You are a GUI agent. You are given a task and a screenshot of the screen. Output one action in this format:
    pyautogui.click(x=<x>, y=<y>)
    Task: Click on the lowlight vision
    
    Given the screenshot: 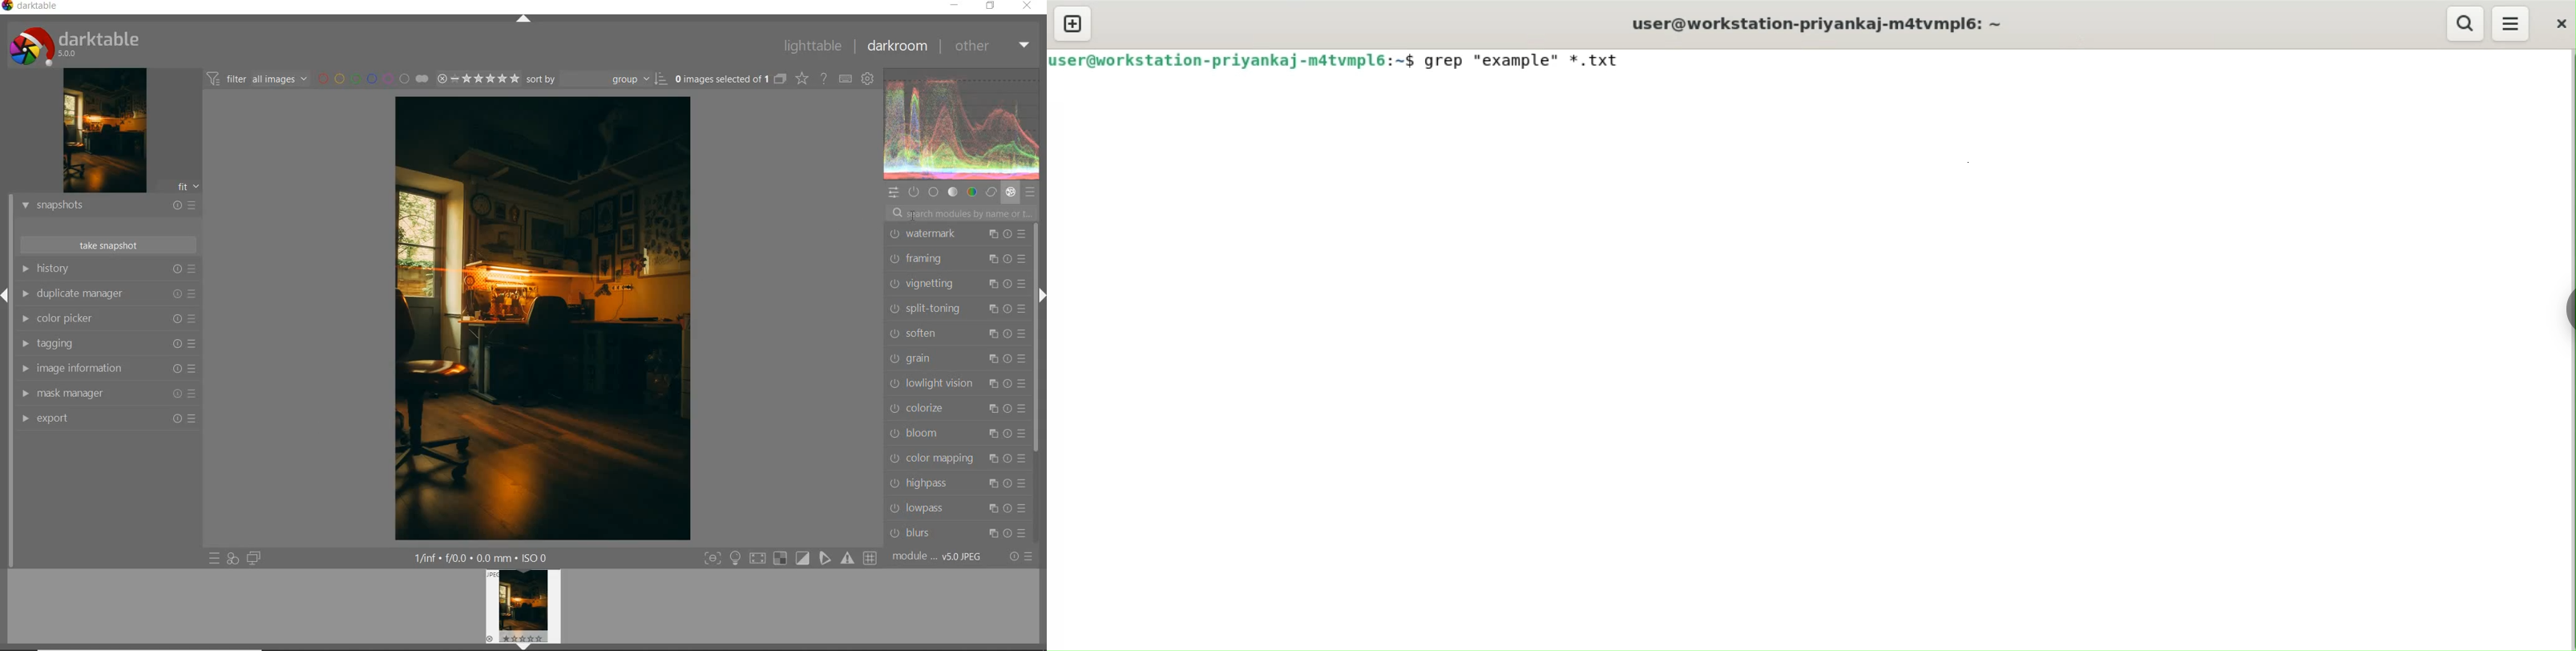 What is the action you would take?
    pyautogui.click(x=956, y=382)
    